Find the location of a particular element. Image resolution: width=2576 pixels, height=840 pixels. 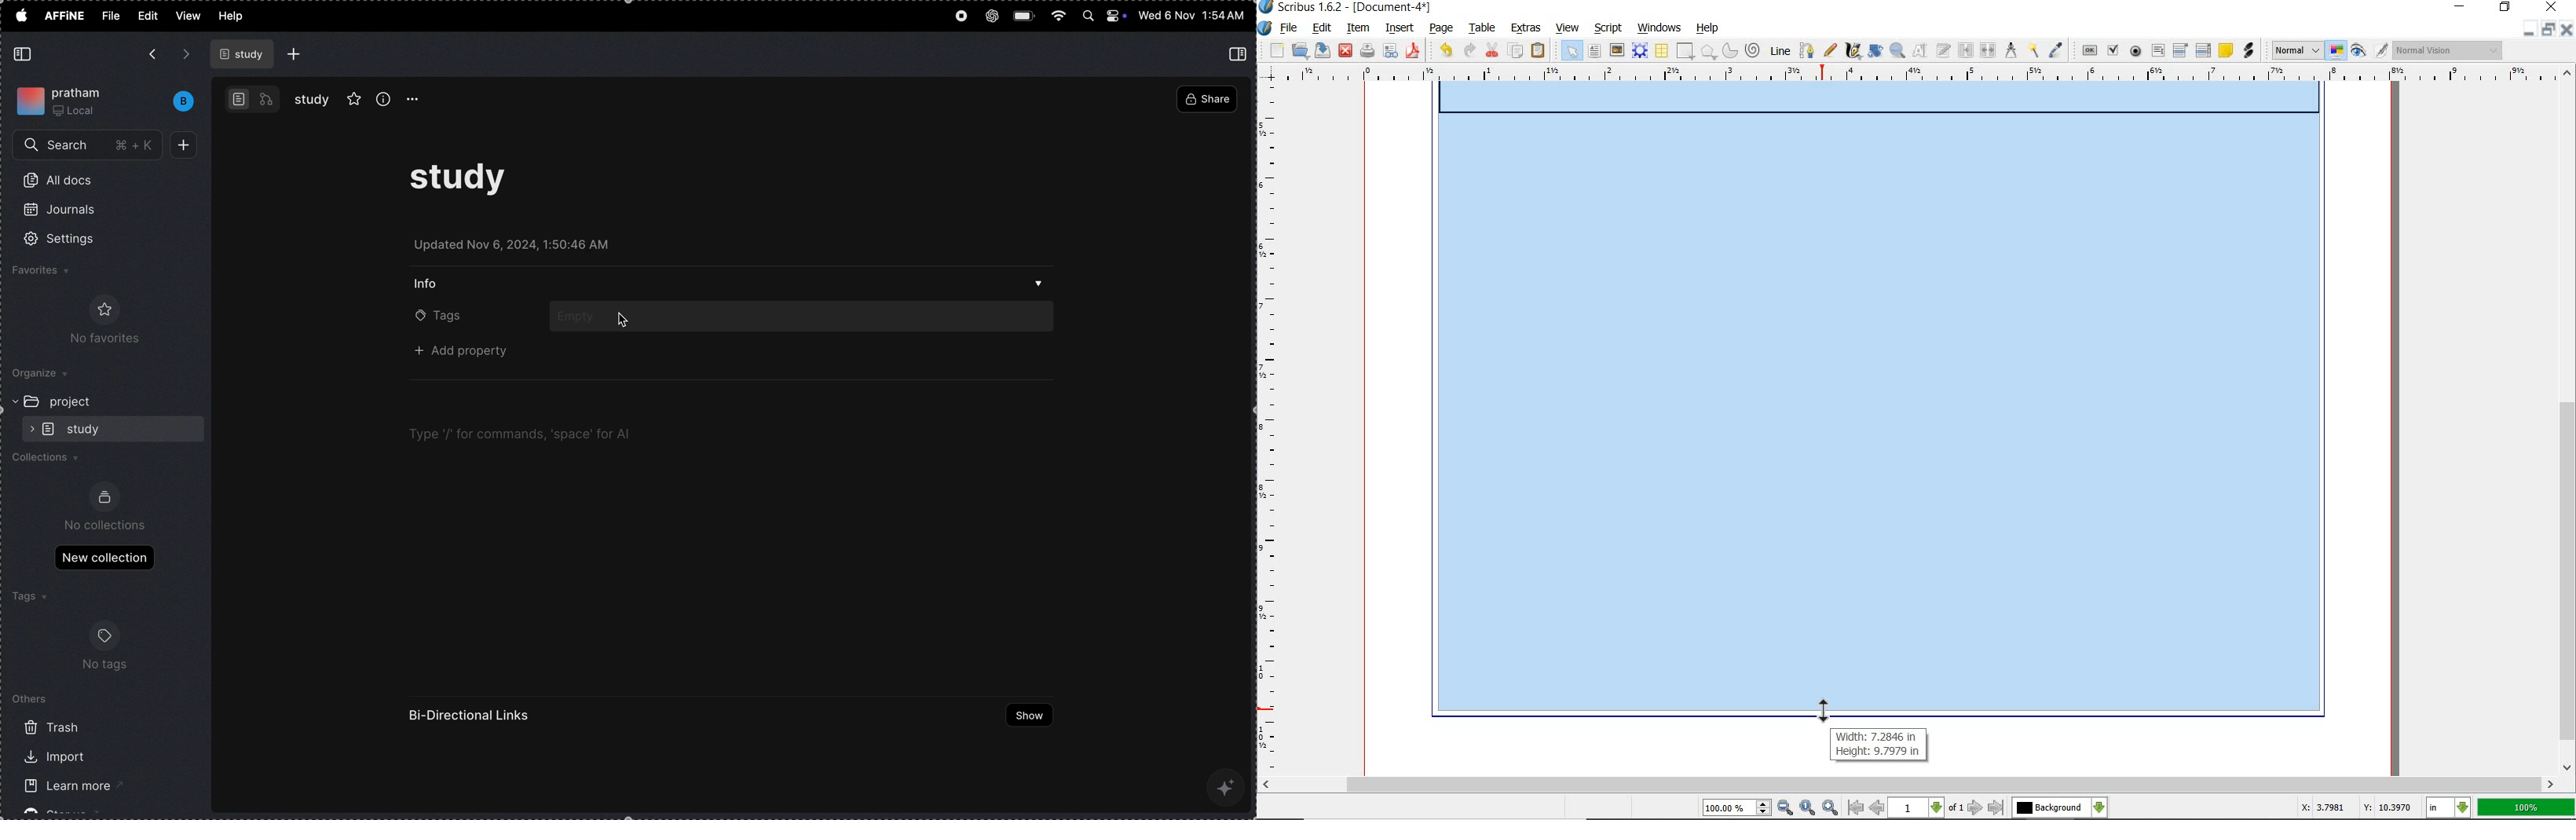

close is located at coordinates (2551, 8).